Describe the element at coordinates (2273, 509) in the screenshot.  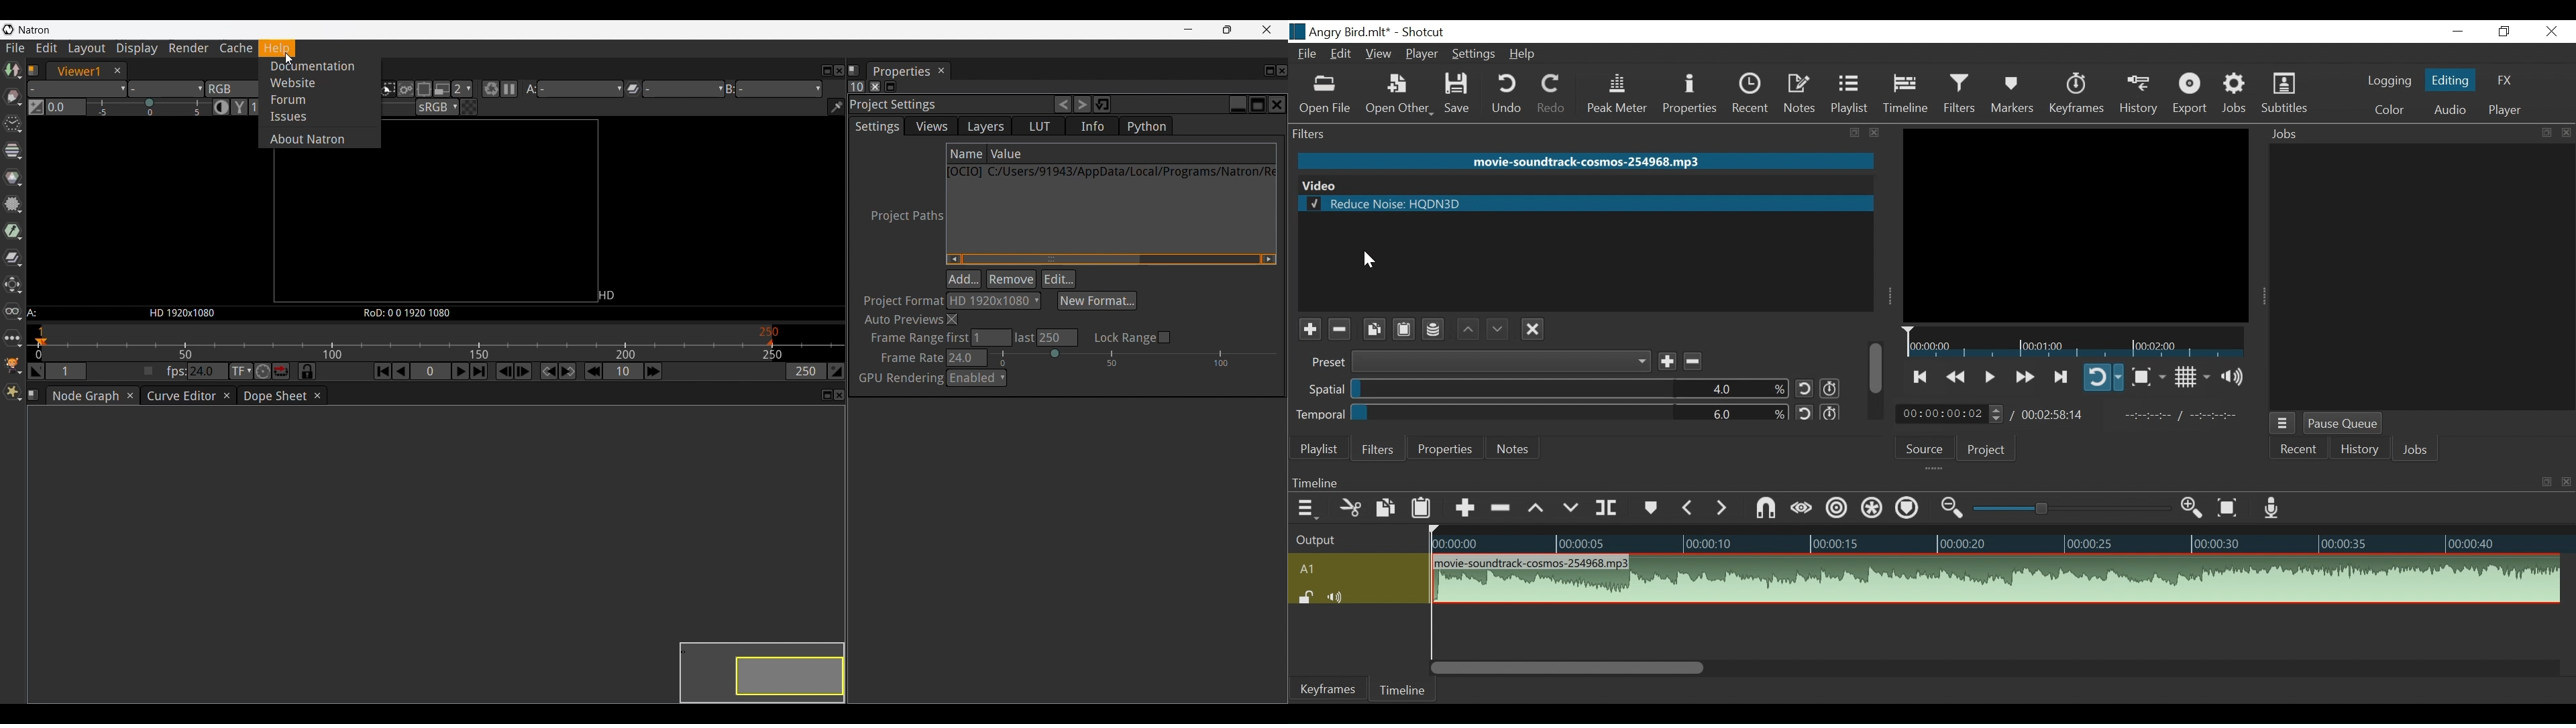
I see `Record audio` at that location.